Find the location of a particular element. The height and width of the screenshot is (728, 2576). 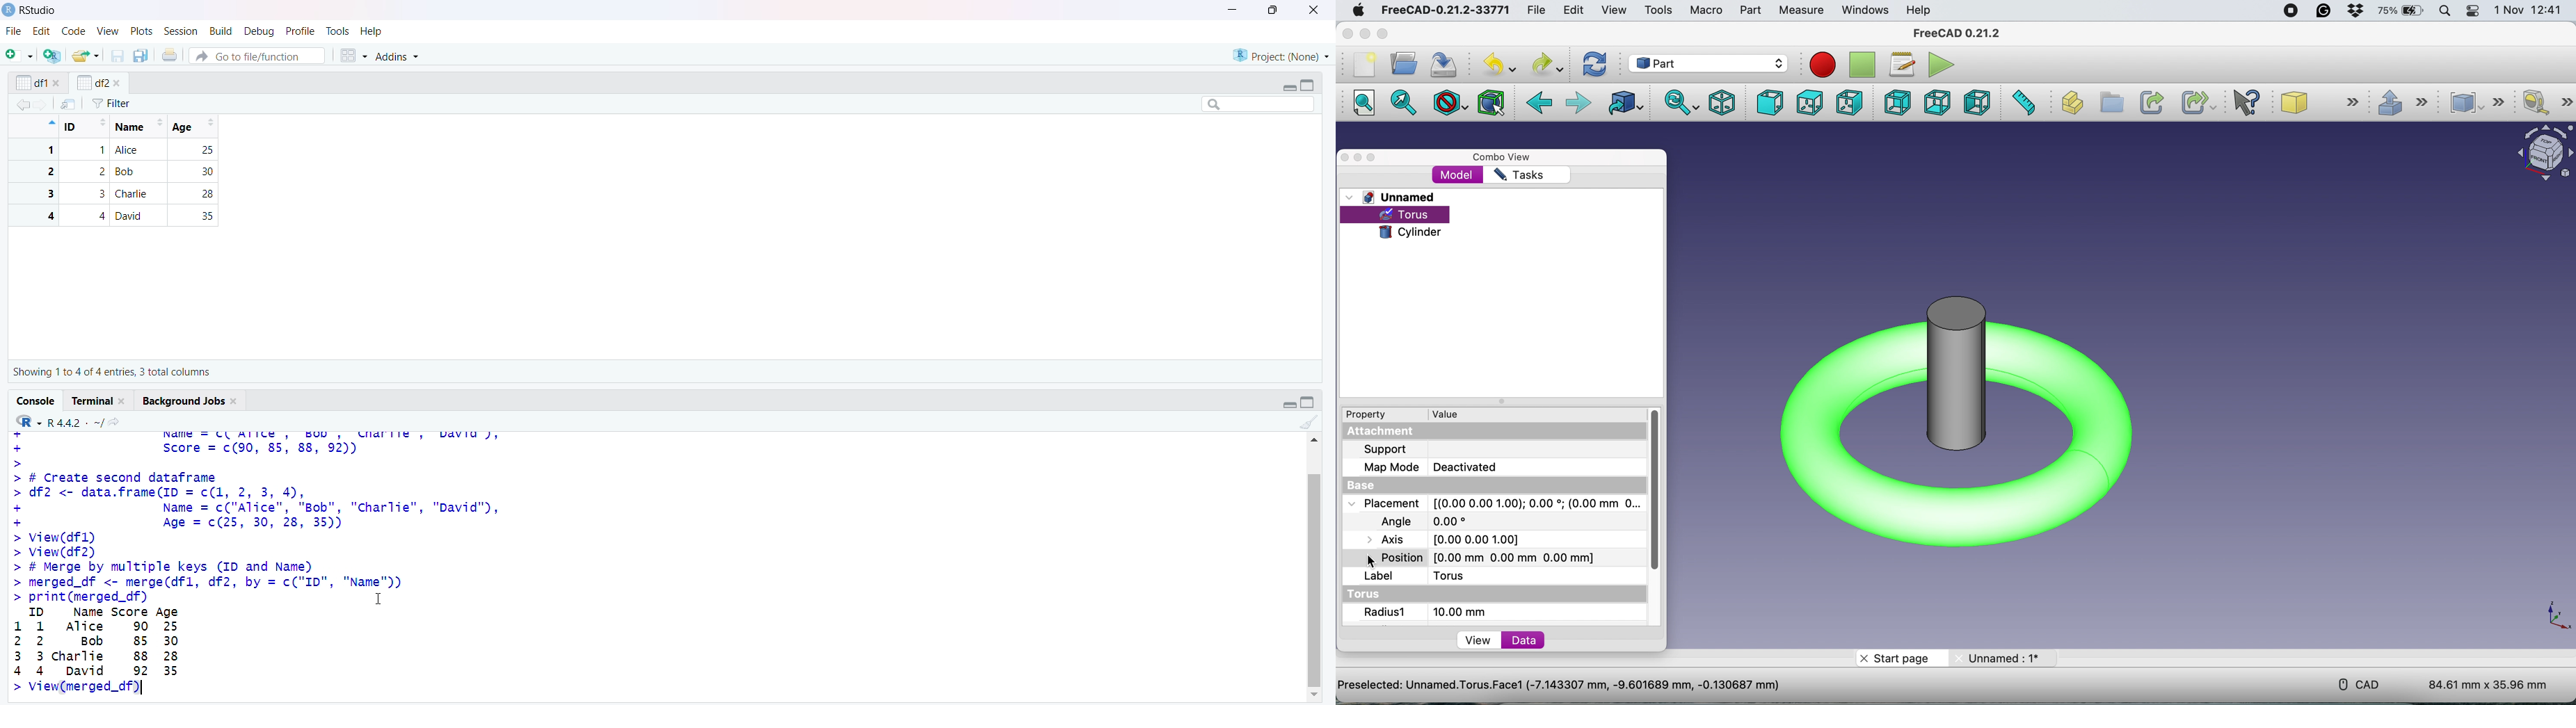

measure is located at coordinates (1799, 9).